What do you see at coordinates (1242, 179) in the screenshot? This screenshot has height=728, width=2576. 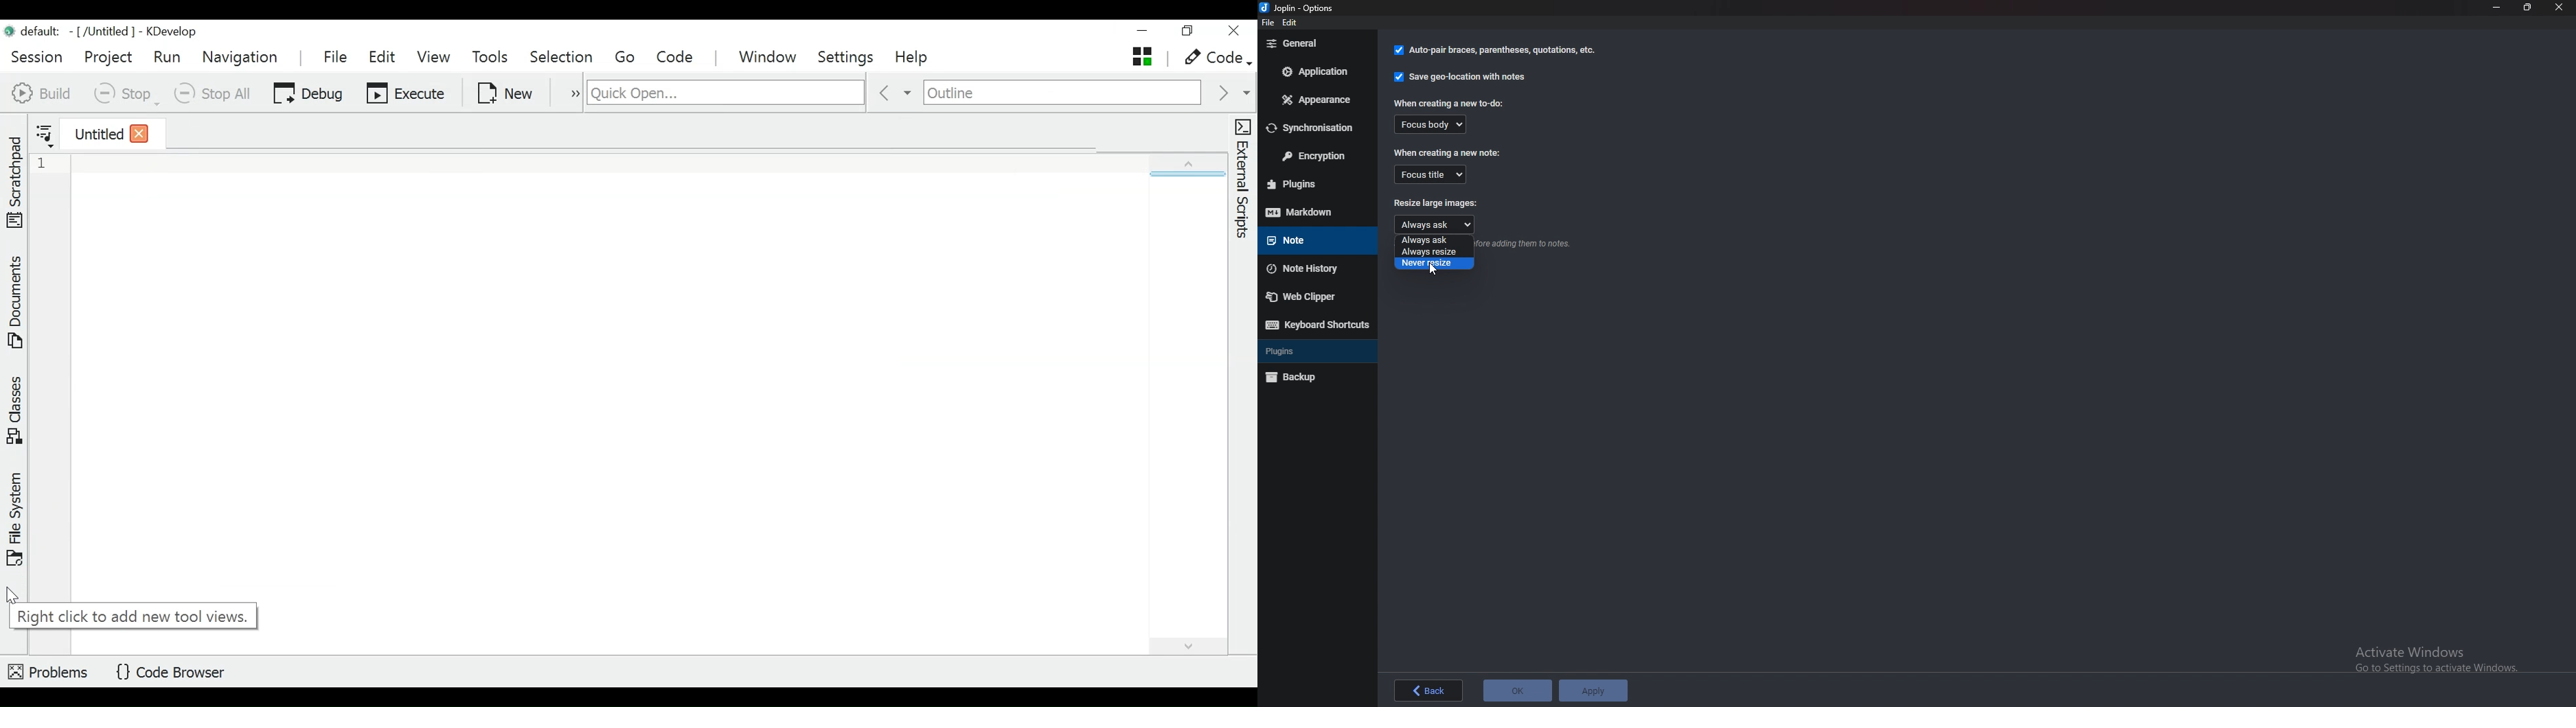 I see `External Scripts` at bounding box center [1242, 179].